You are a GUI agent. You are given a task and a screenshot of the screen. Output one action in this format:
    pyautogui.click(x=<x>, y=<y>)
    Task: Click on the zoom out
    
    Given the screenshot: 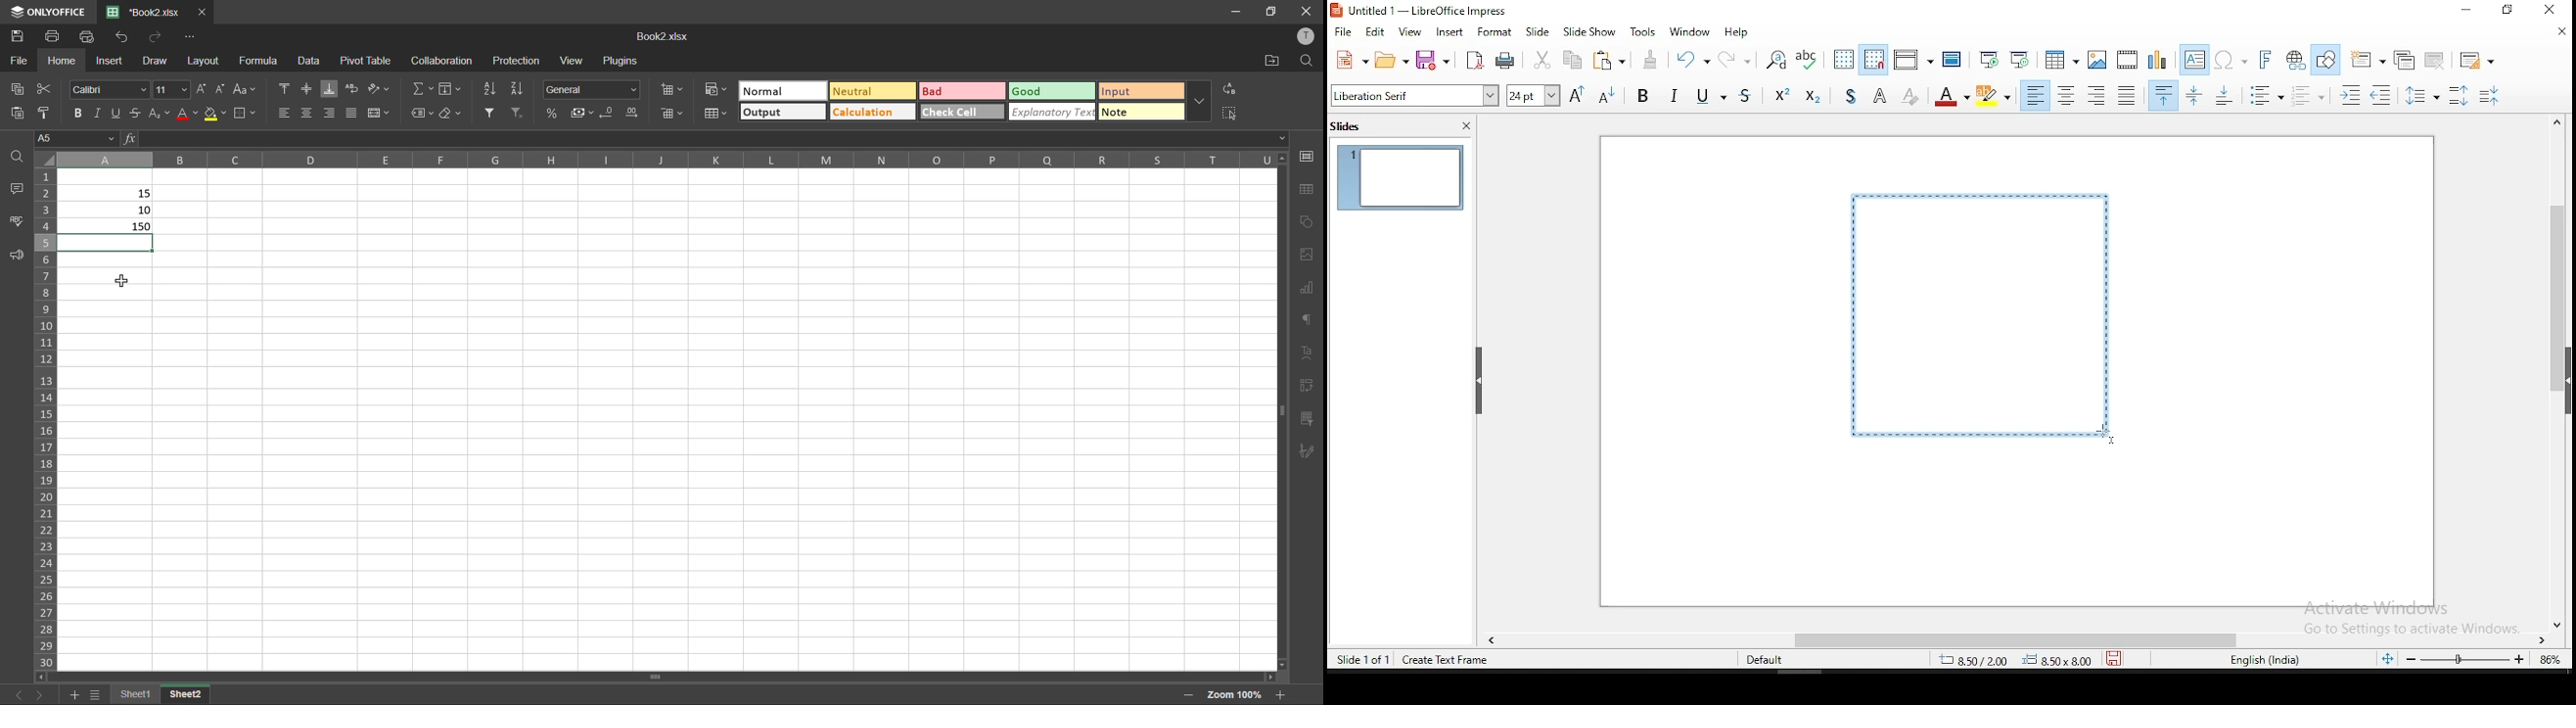 What is the action you would take?
    pyautogui.click(x=1189, y=693)
    